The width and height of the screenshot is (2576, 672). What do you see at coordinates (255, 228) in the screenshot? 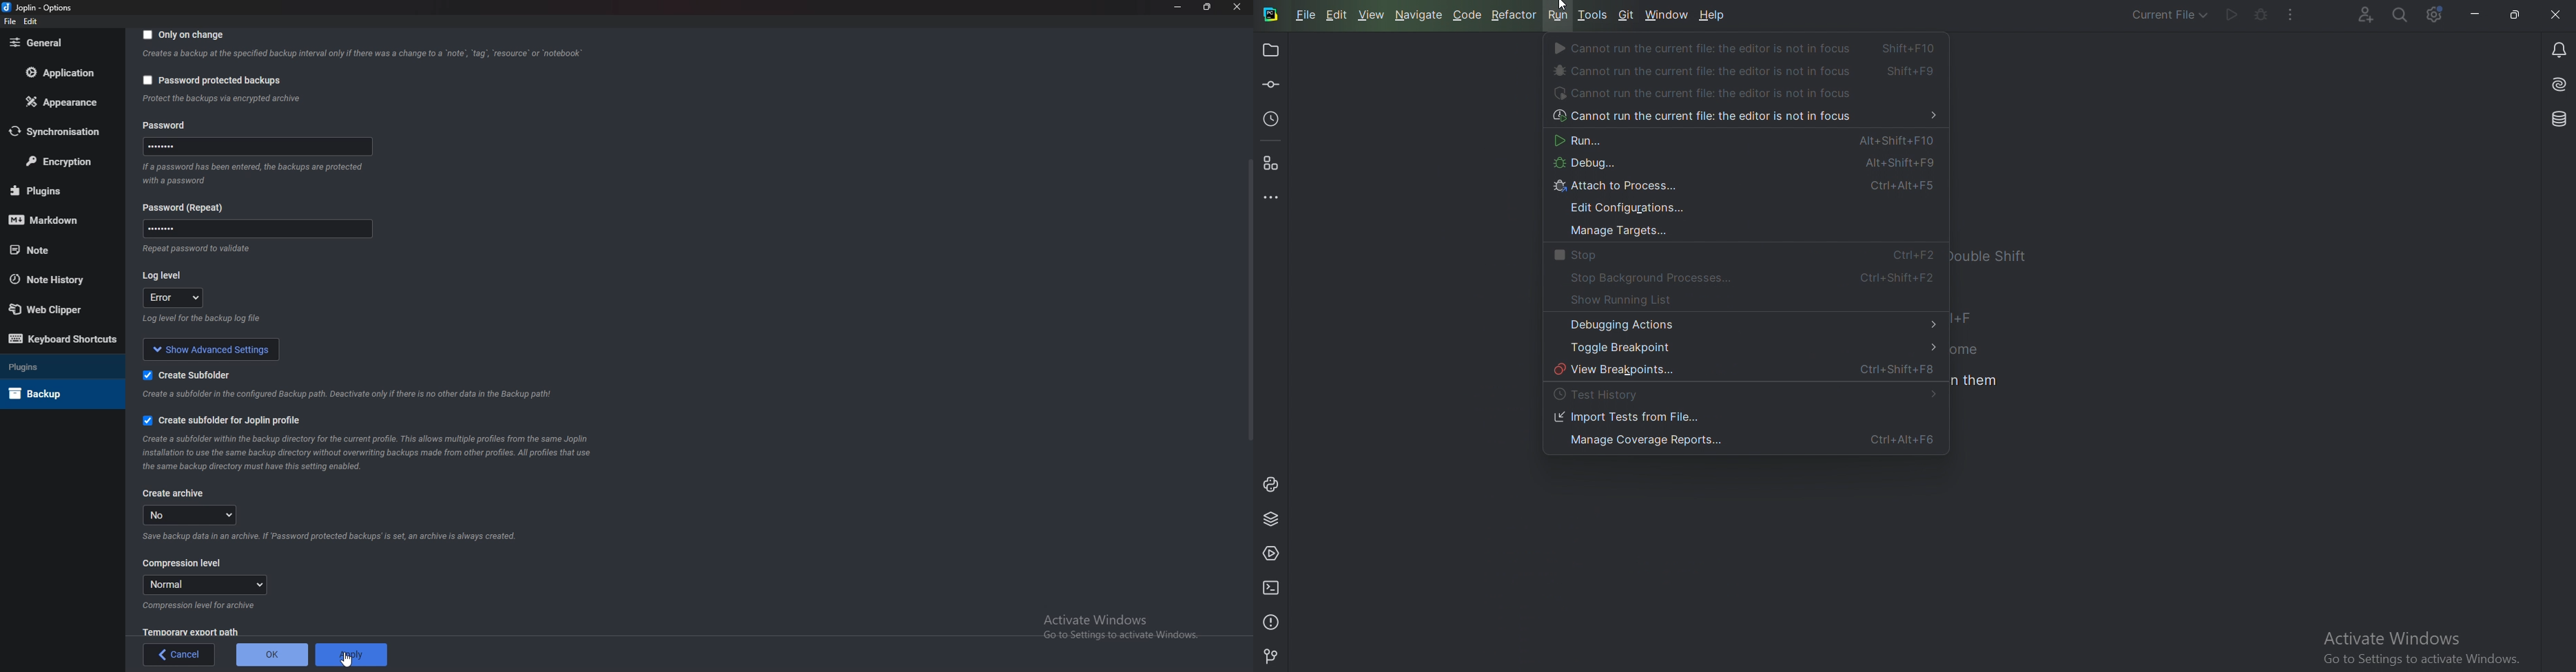
I see `Password` at bounding box center [255, 228].